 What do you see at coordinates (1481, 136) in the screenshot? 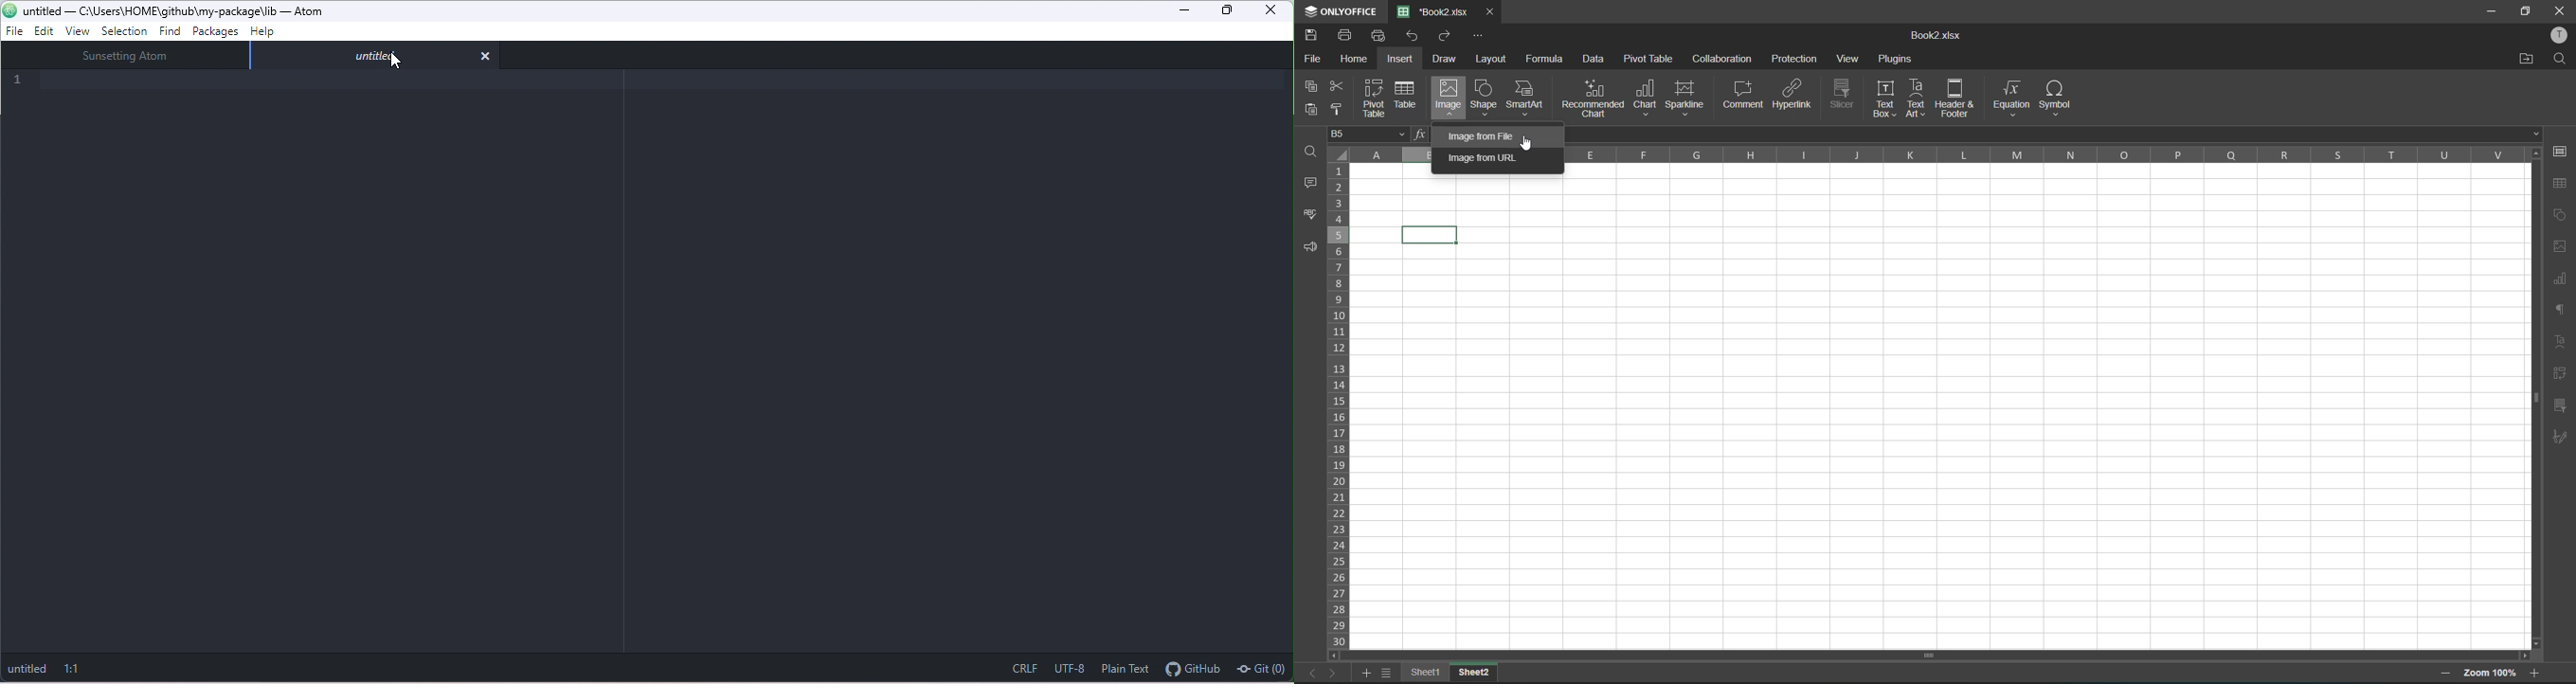
I see `image from file` at bounding box center [1481, 136].